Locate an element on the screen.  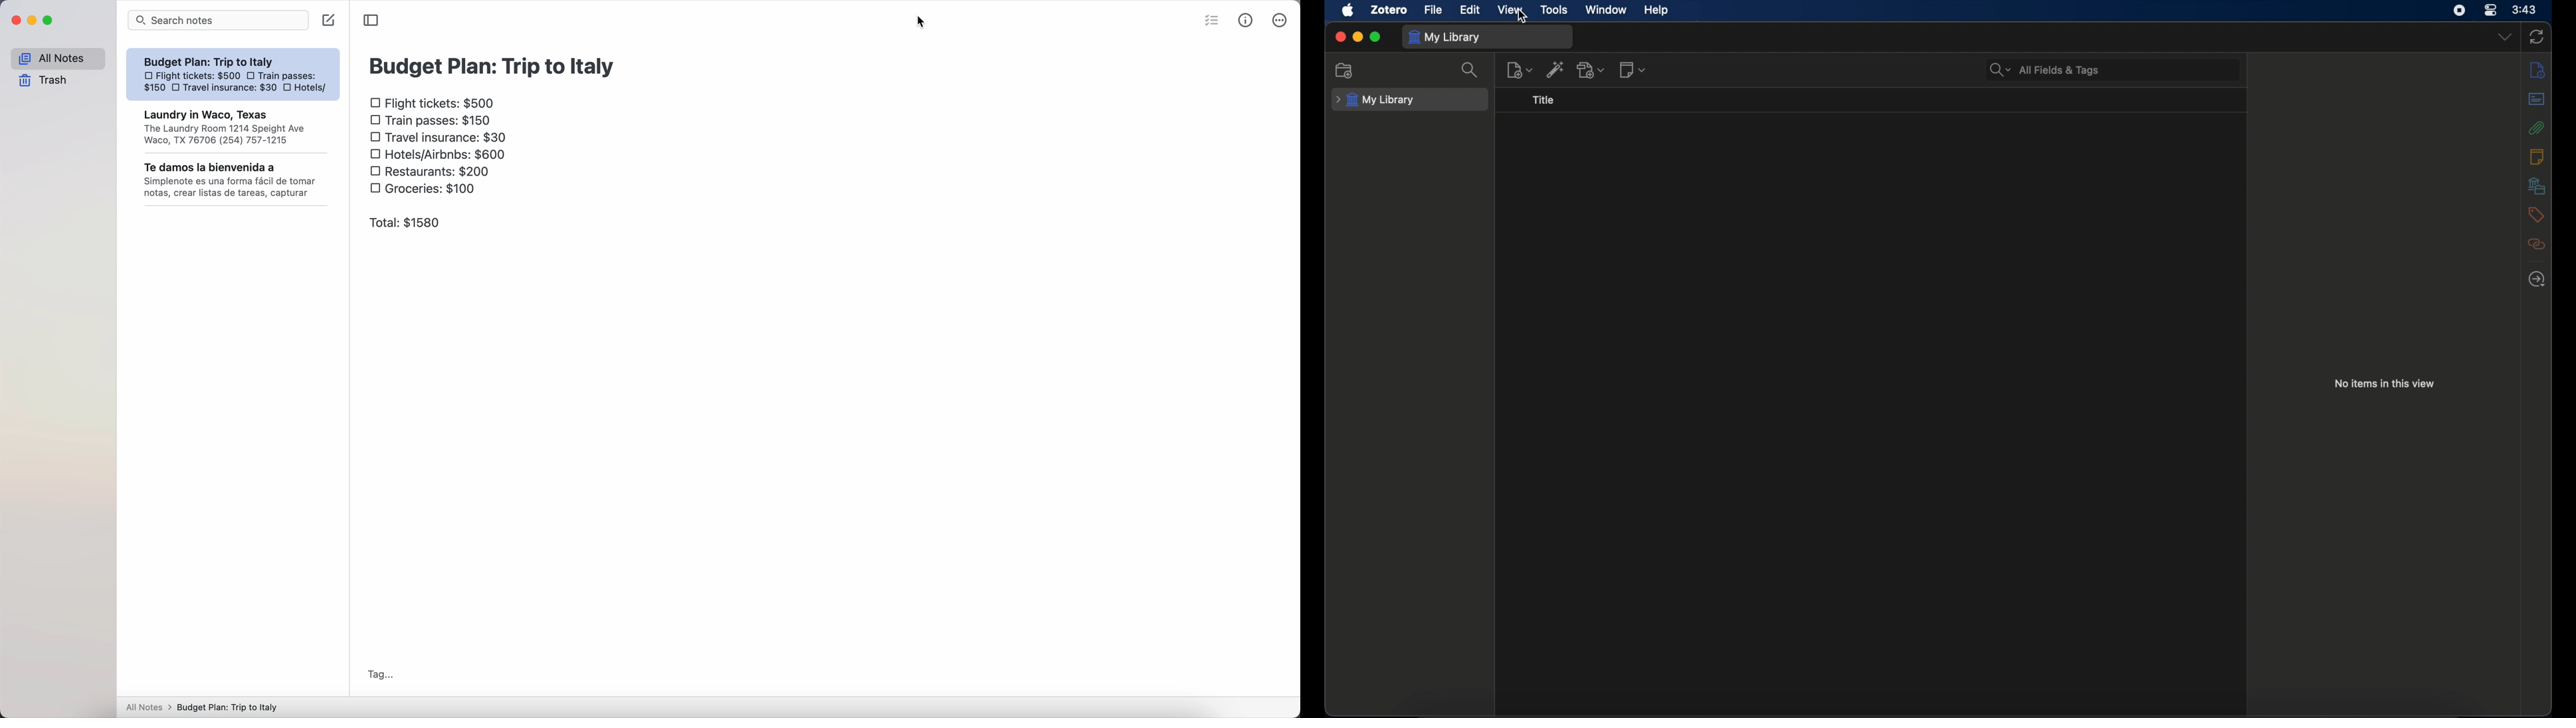
close Simplenote is located at coordinates (15, 21).